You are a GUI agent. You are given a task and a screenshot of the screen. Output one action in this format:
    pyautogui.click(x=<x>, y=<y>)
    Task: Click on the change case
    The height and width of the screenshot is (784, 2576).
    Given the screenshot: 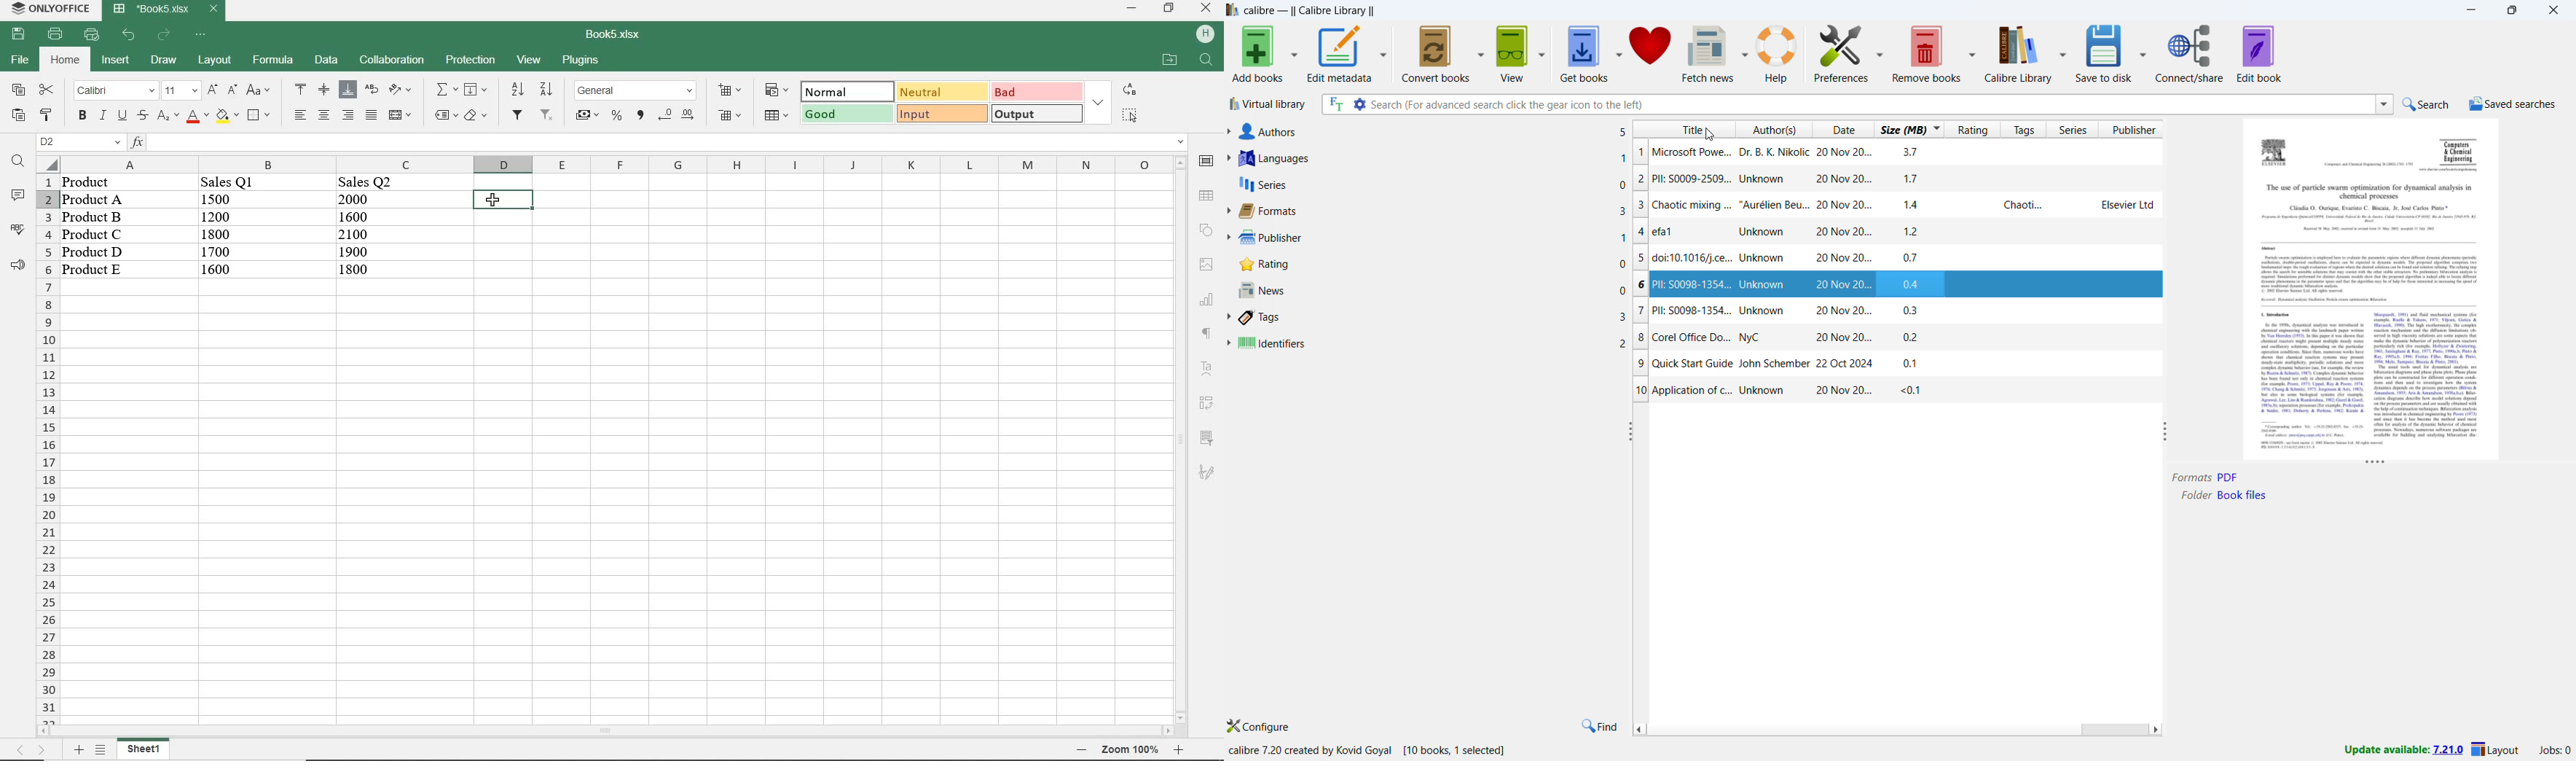 What is the action you would take?
    pyautogui.click(x=260, y=90)
    